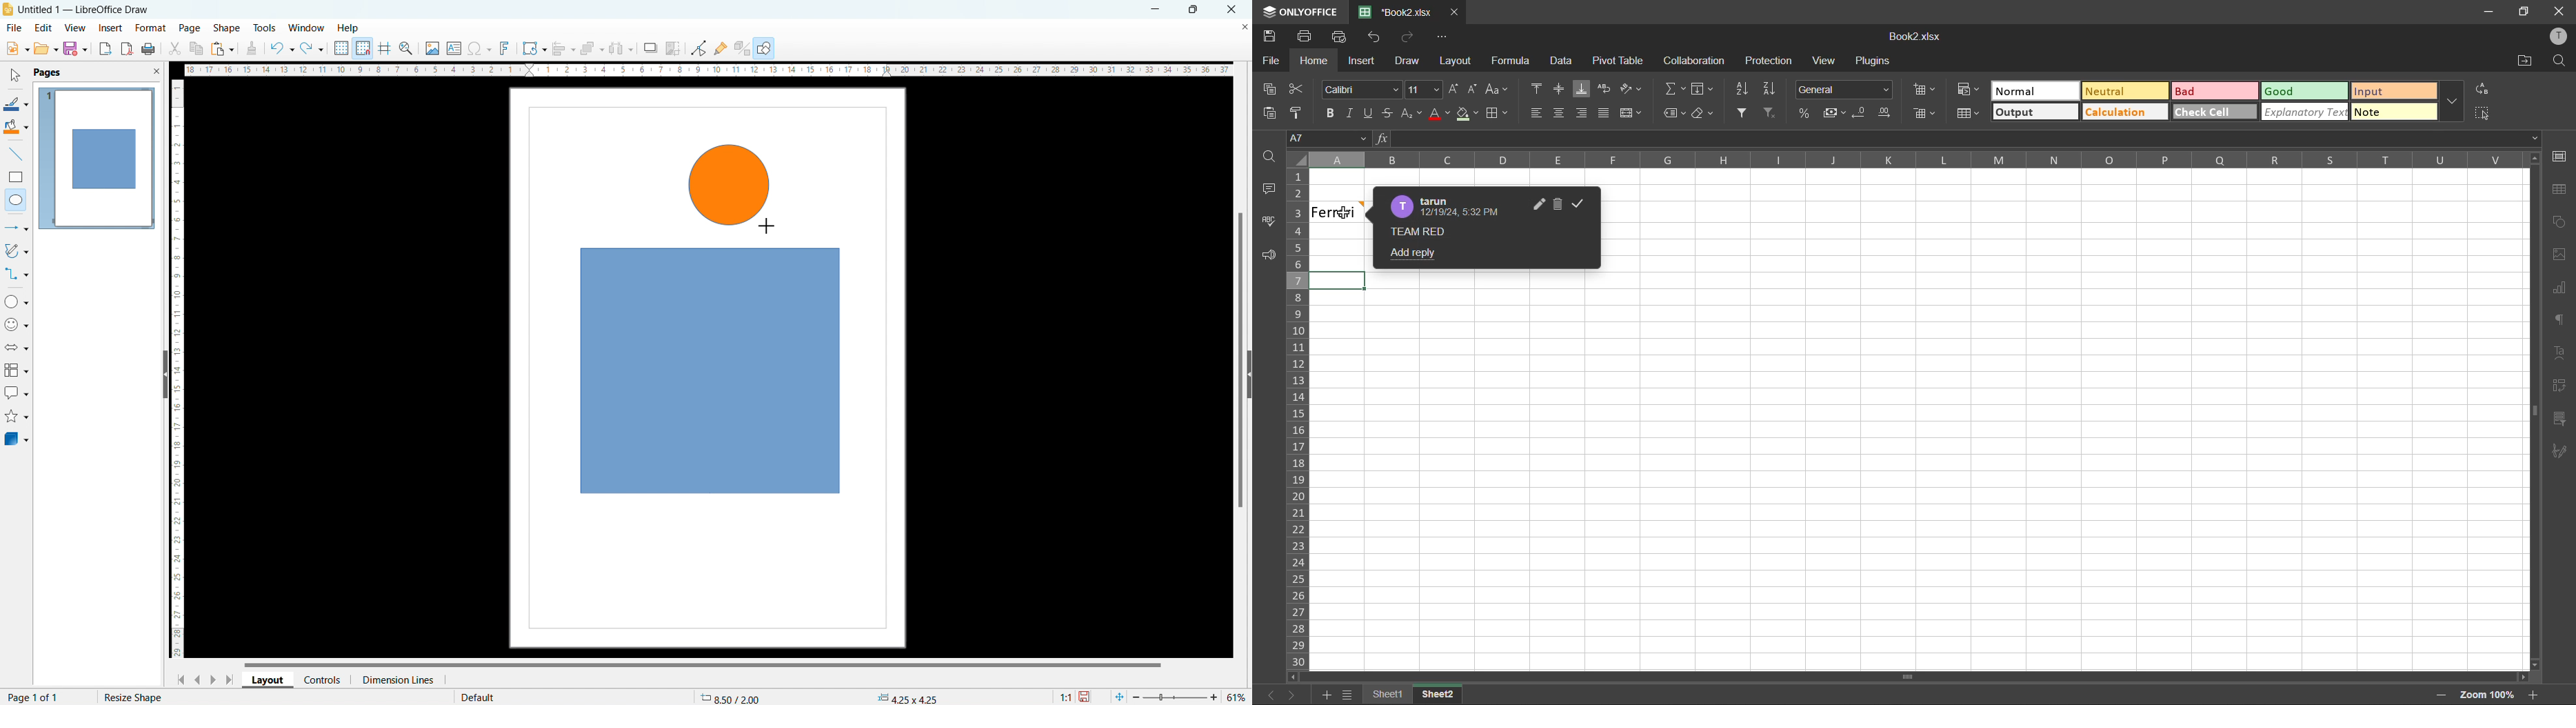 This screenshot has width=2576, height=728. What do you see at coordinates (197, 48) in the screenshot?
I see `copy` at bounding box center [197, 48].